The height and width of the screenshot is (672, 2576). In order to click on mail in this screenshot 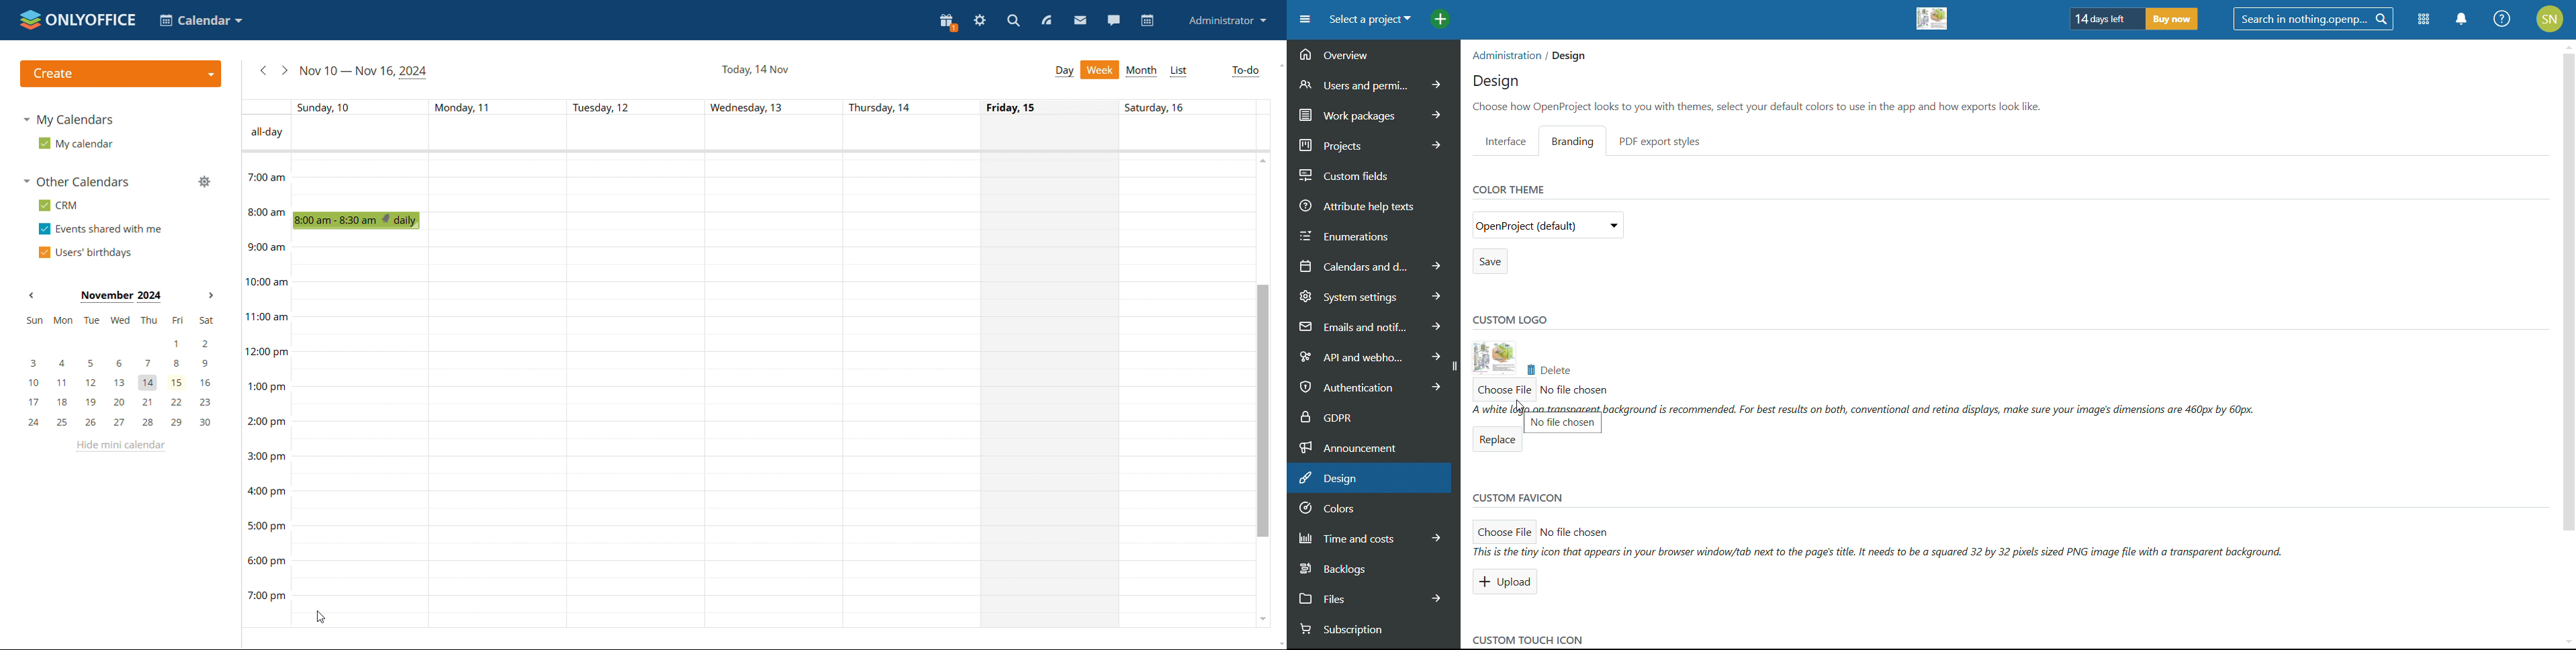, I will do `click(1080, 19)`.